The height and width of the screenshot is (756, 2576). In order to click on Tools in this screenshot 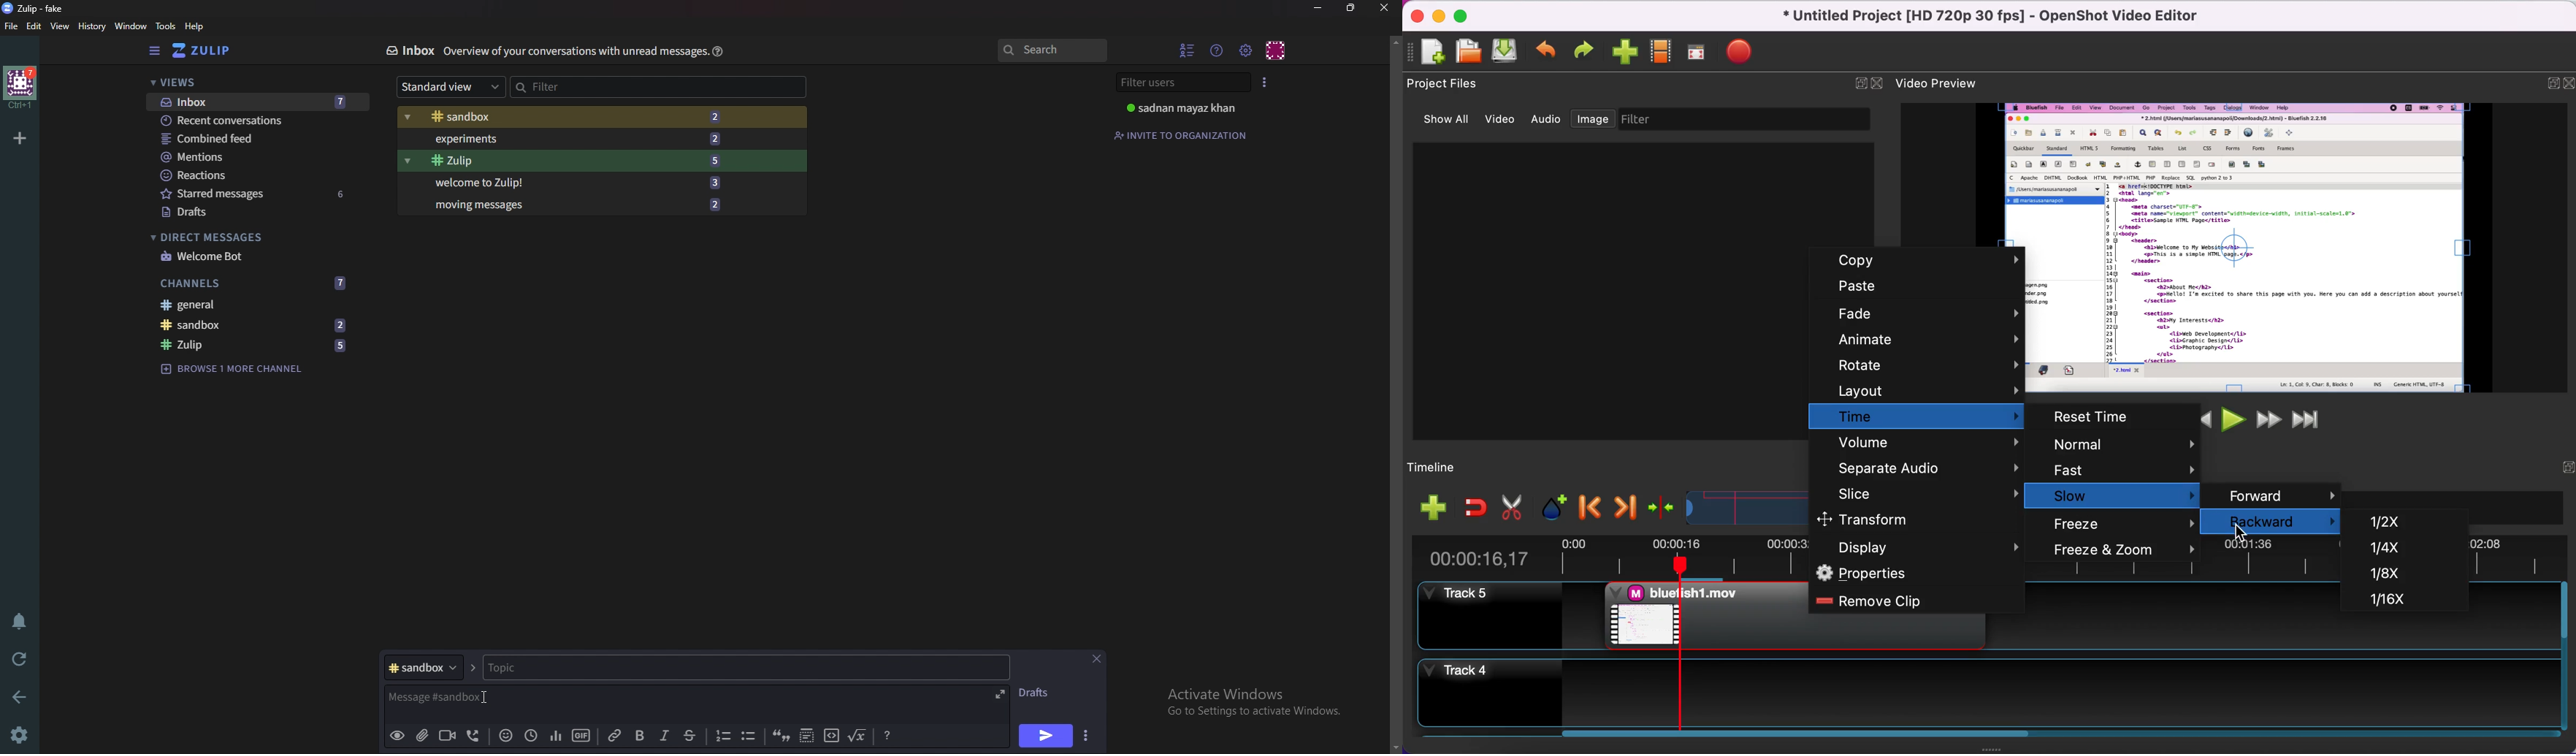, I will do `click(165, 26)`.